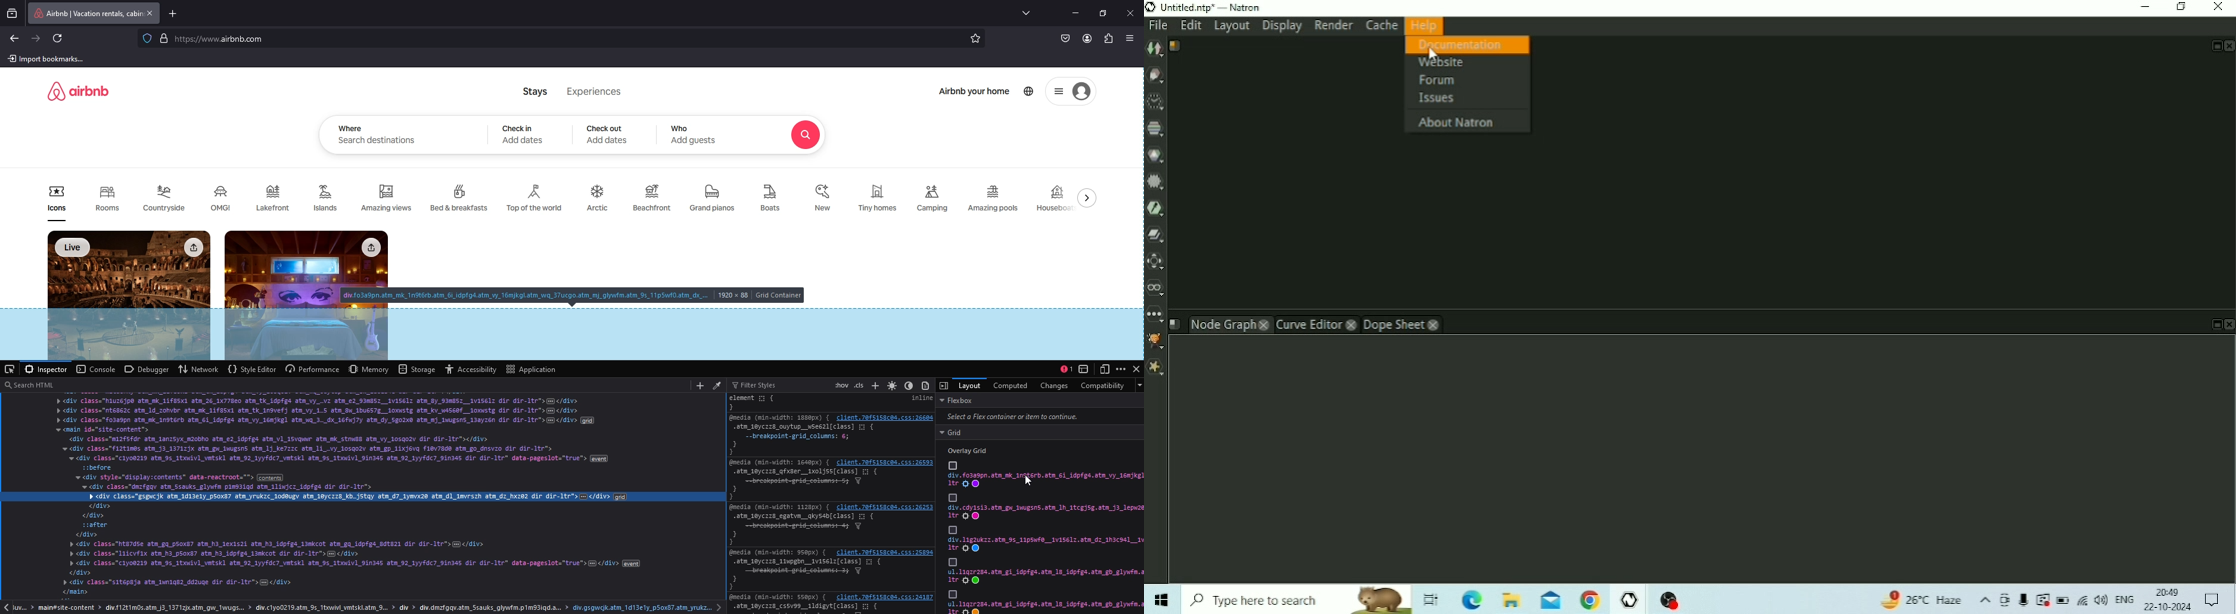 The image size is (2240, 616). What do you see at coordinates (841, 386) in the screenshot?
I see `toggle pseudo classes` at bounding box center [841, 386].